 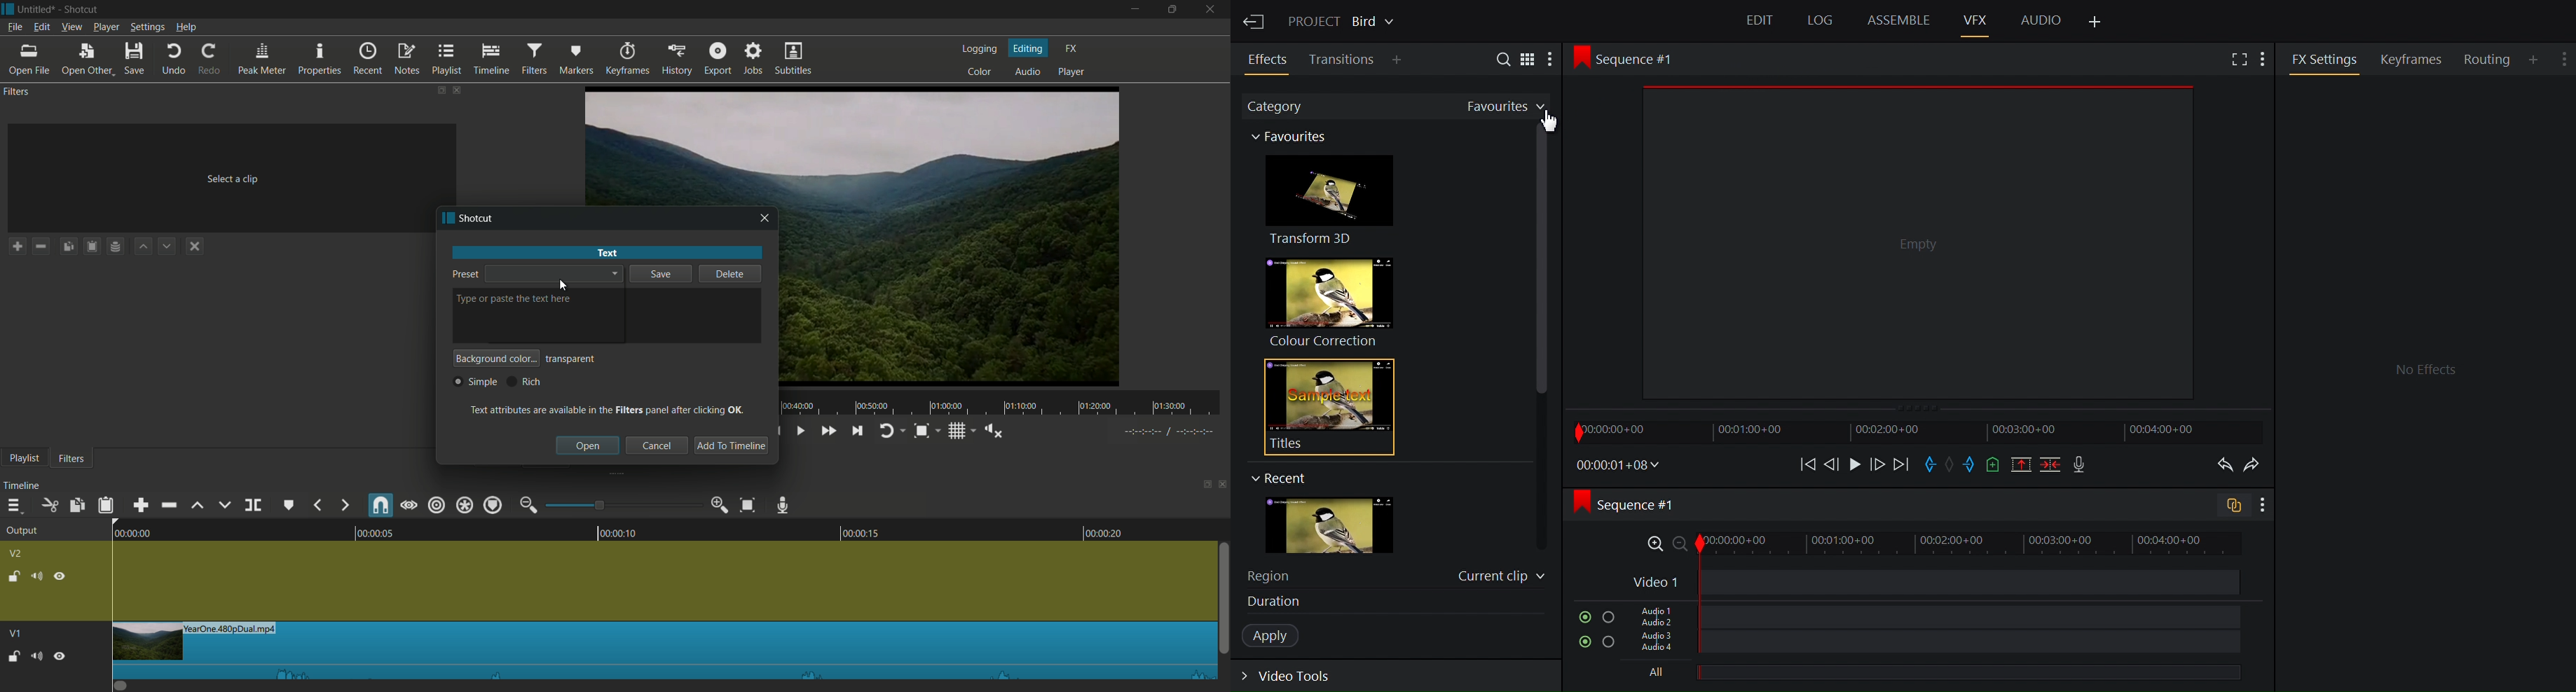 What do you see at coordinates (665, 650) in the screenshot?
I see `imported file in timeline` at bounding box center [665, 650].